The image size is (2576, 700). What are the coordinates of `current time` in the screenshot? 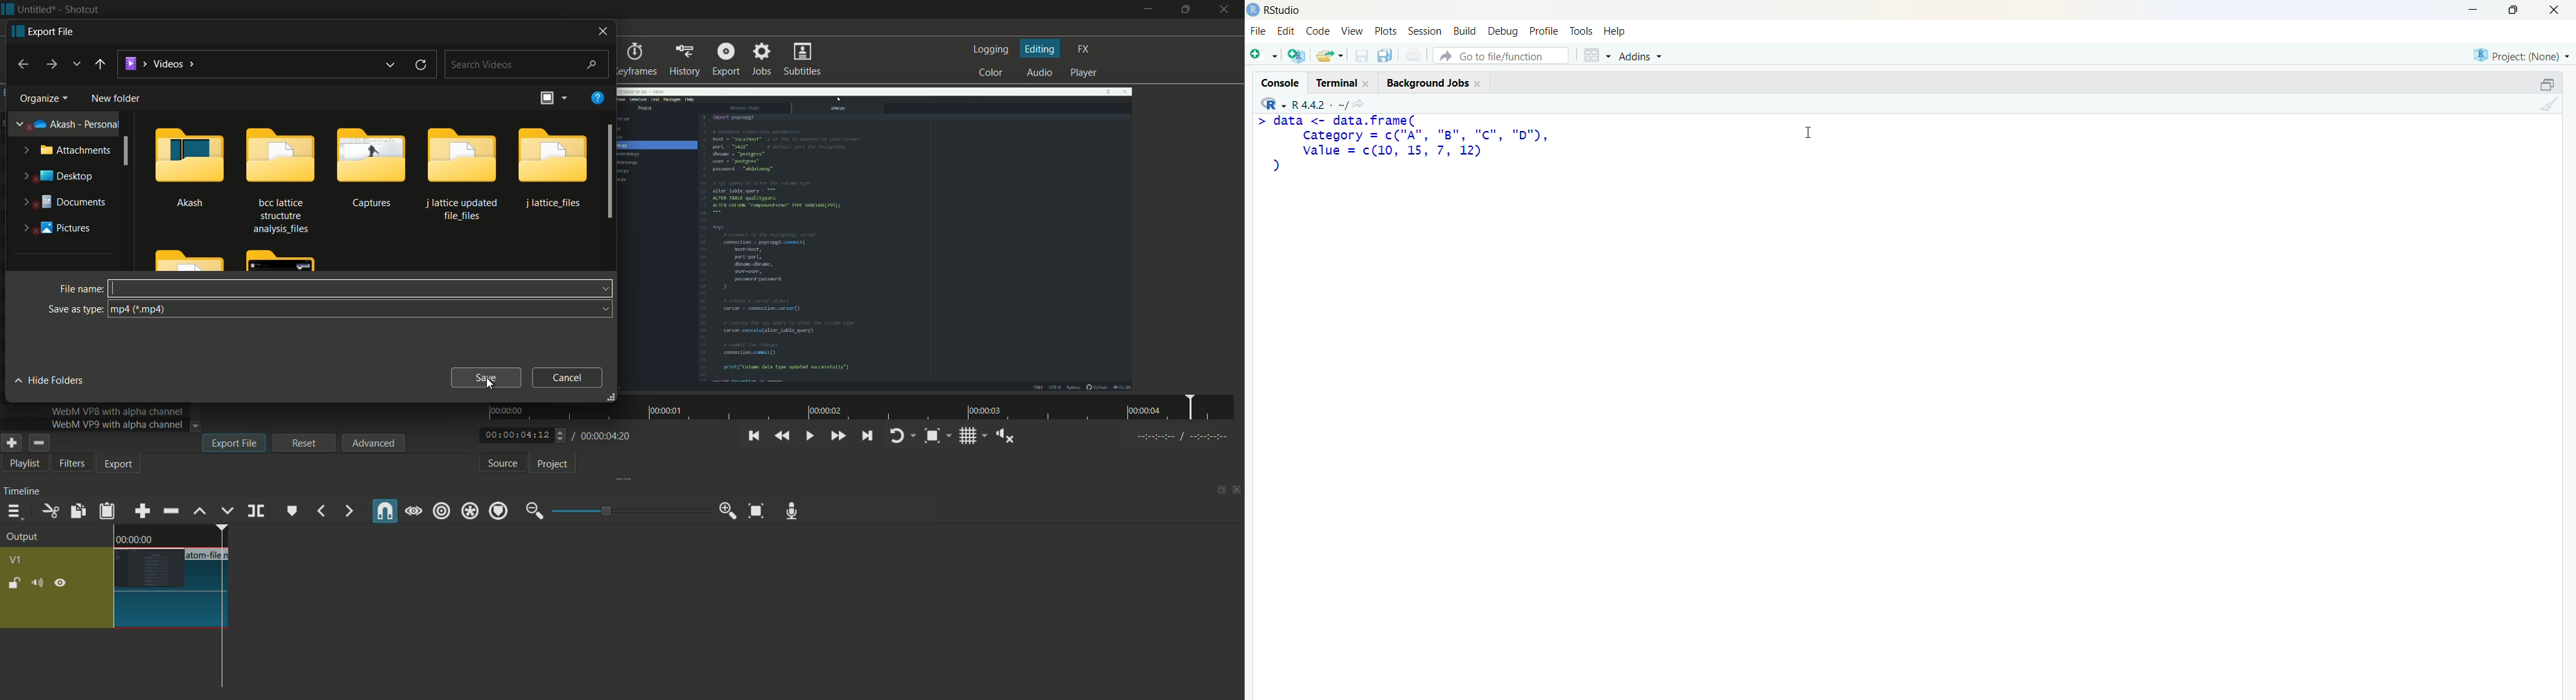 It's located at (515, 435).